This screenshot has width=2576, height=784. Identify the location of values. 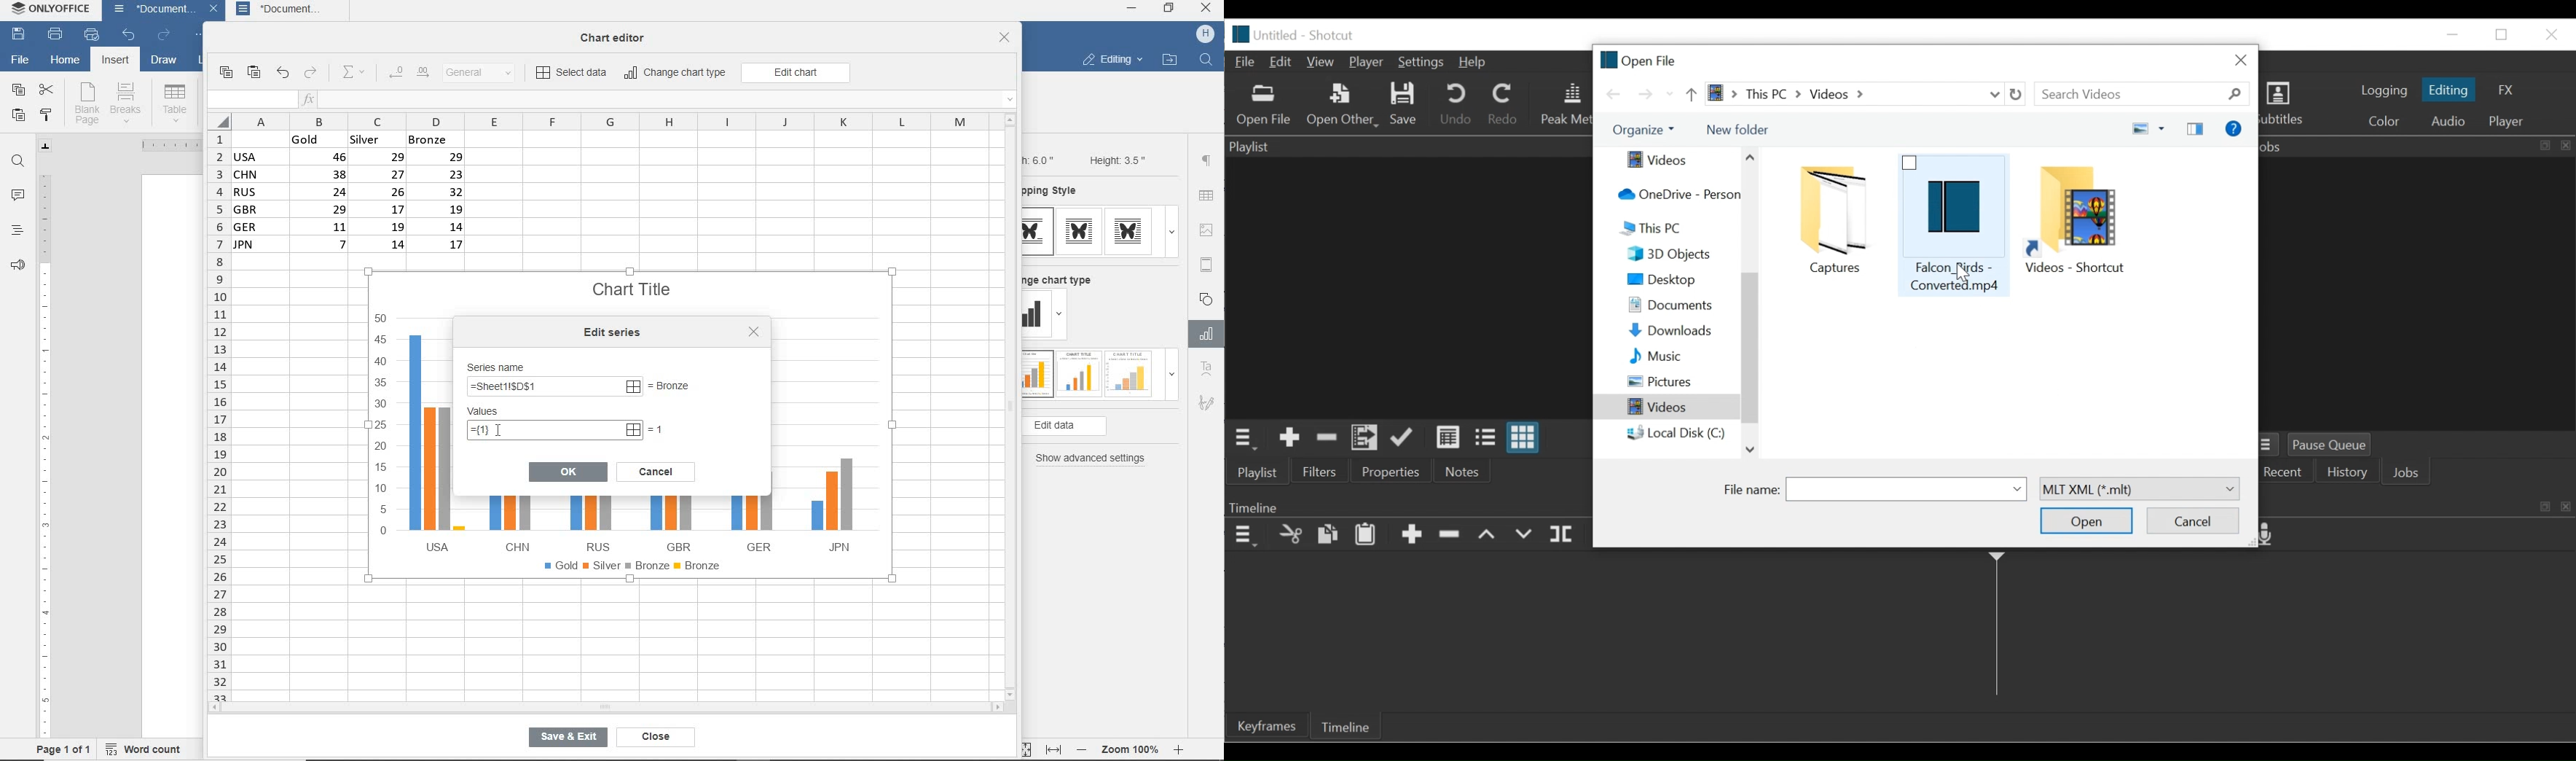
(498, 412).